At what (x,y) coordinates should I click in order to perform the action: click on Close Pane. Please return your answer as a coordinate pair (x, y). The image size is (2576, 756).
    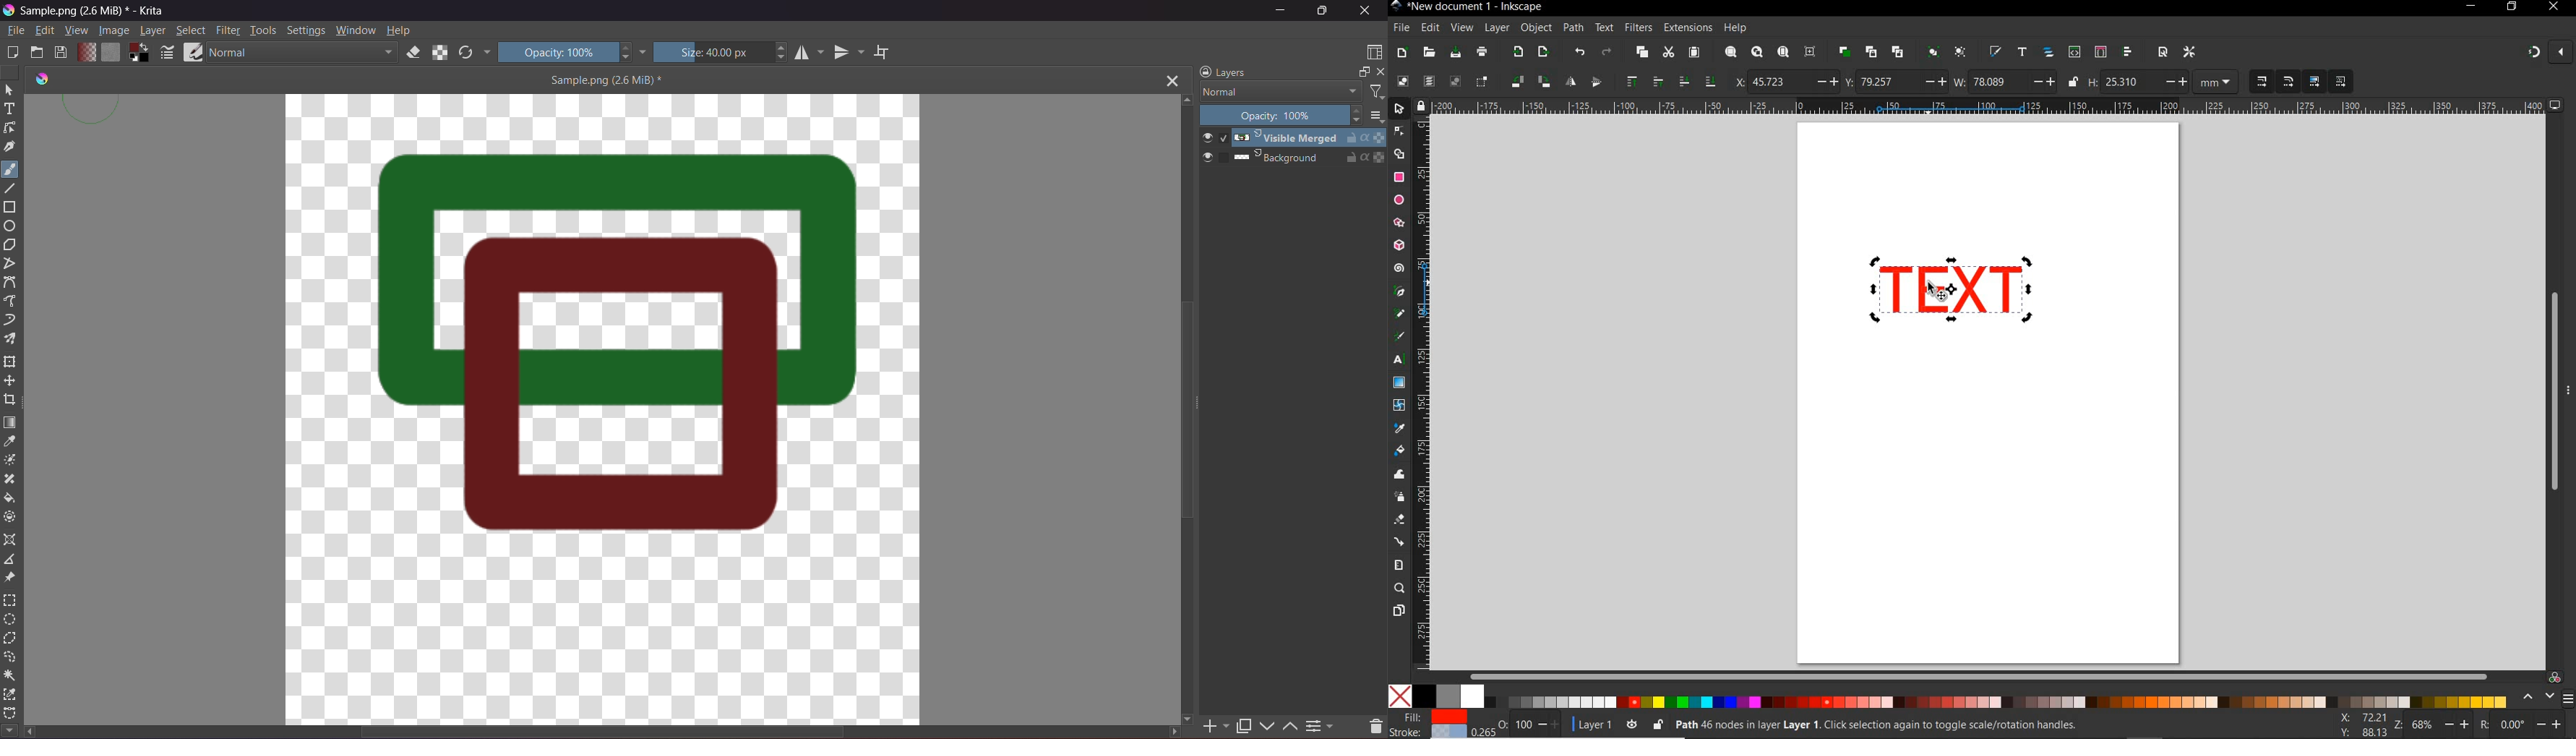
    Looking at the image, I should click on (1383, 75).